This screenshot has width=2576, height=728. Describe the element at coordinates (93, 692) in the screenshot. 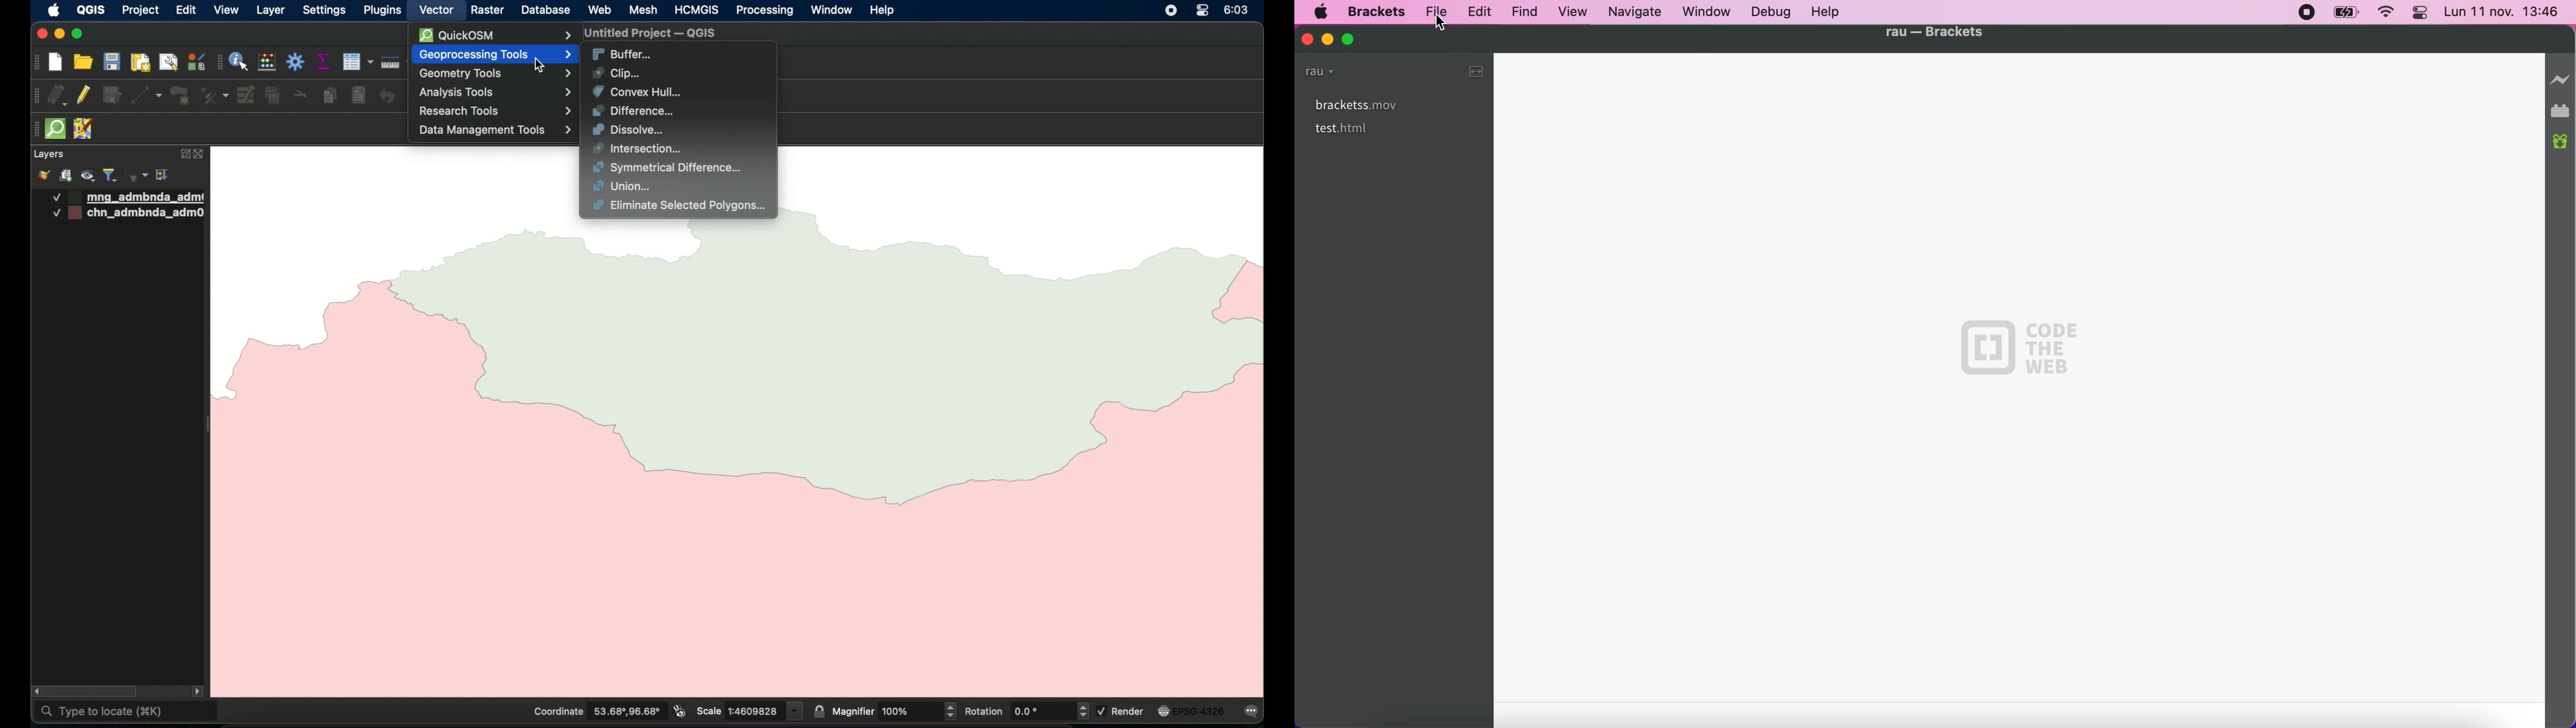

I see `scroll box` at that location.